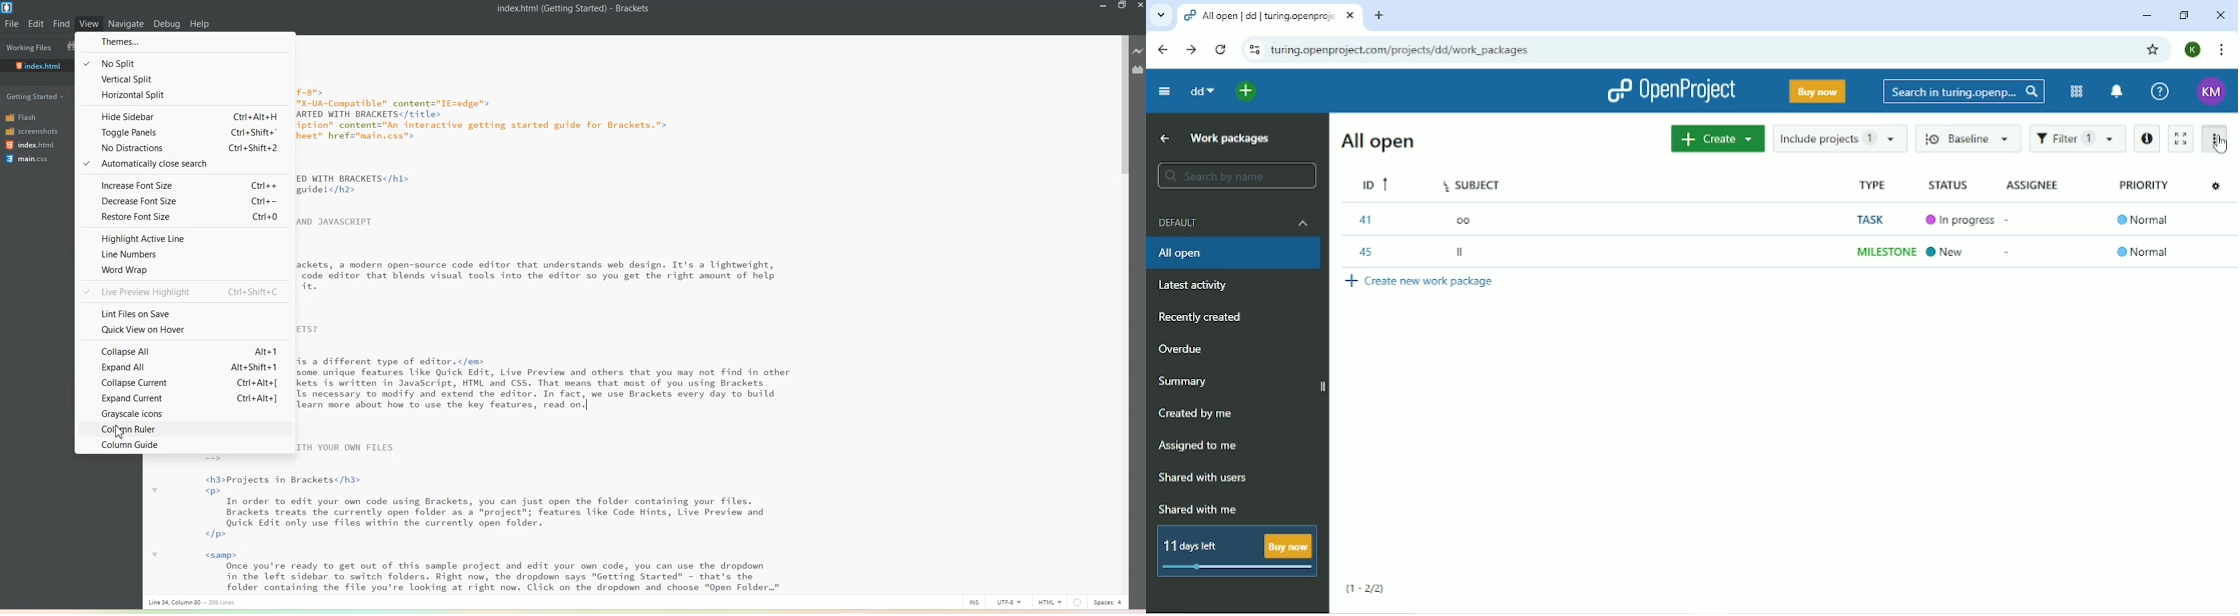 The image size is (2240, 616). I want to click on Recently created, so click(1203, 318).